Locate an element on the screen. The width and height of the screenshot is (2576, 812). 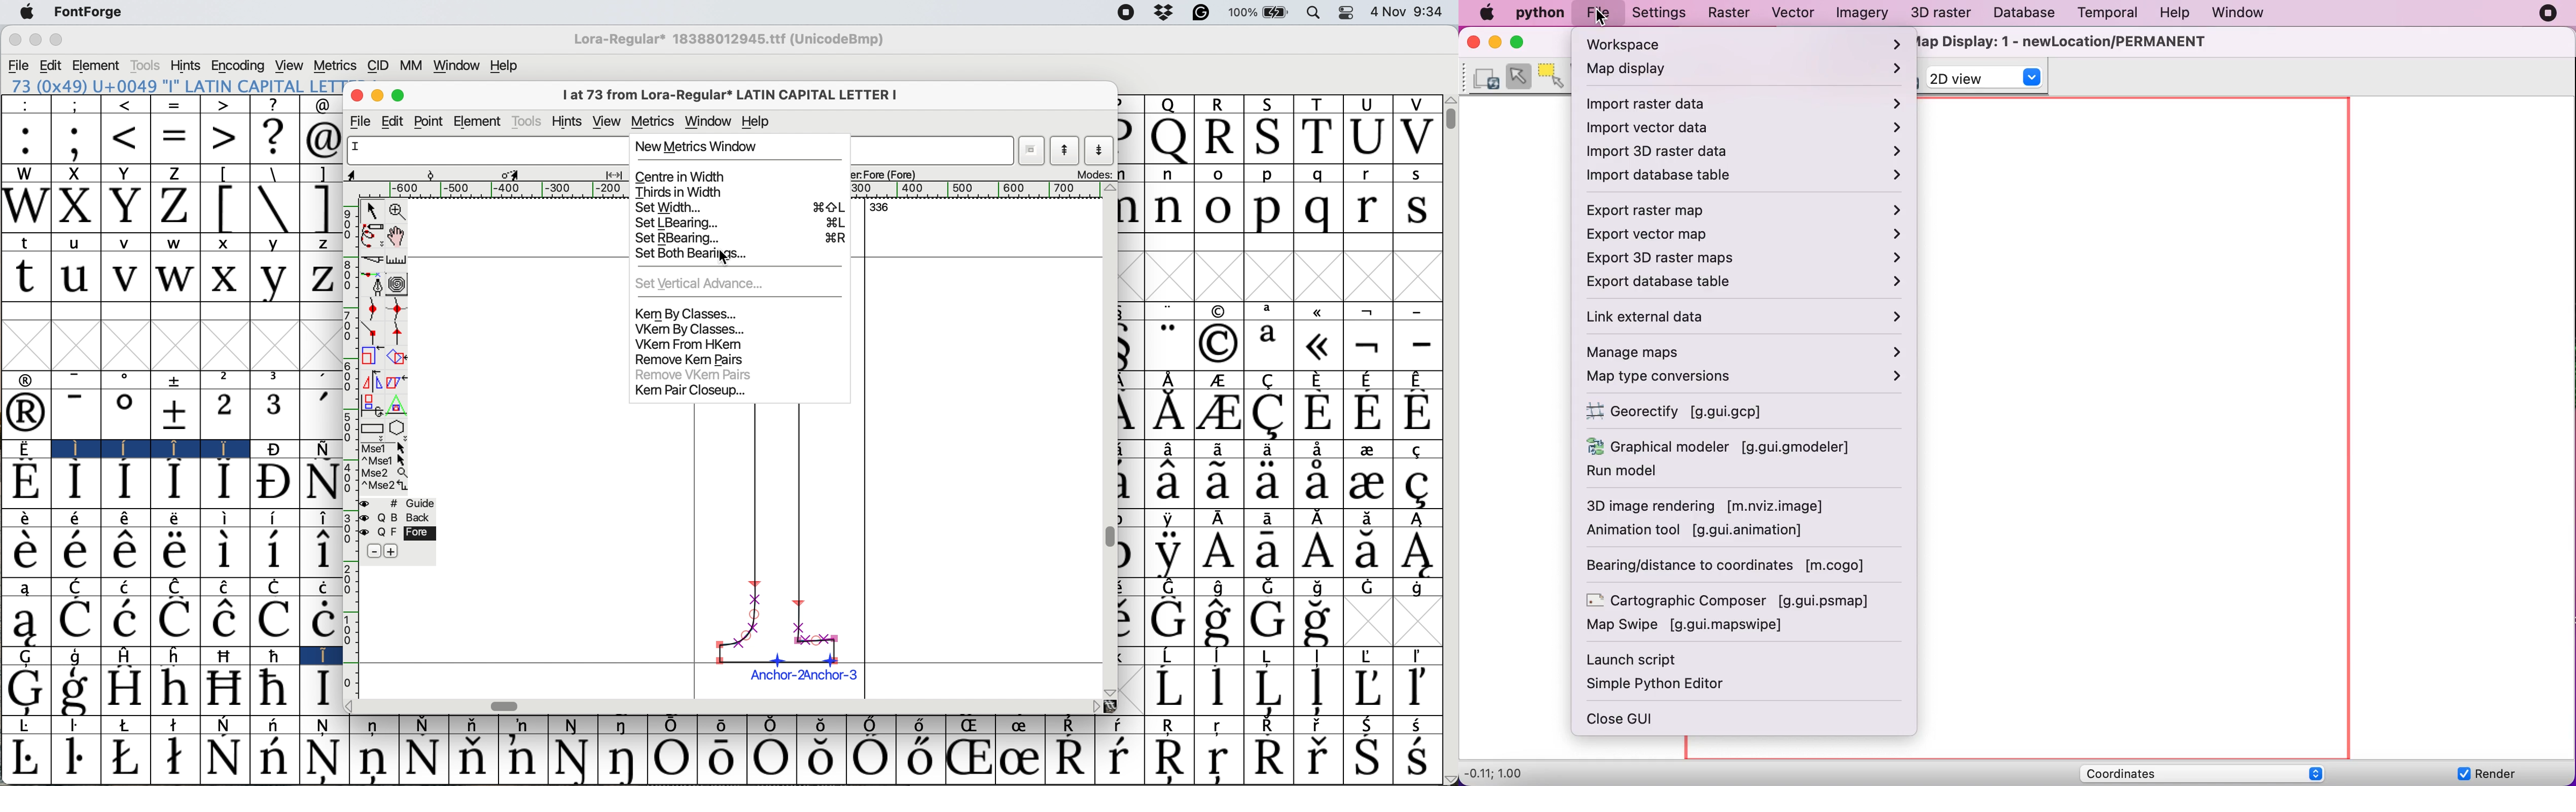
Symbol is located at coordinates (320, 552).